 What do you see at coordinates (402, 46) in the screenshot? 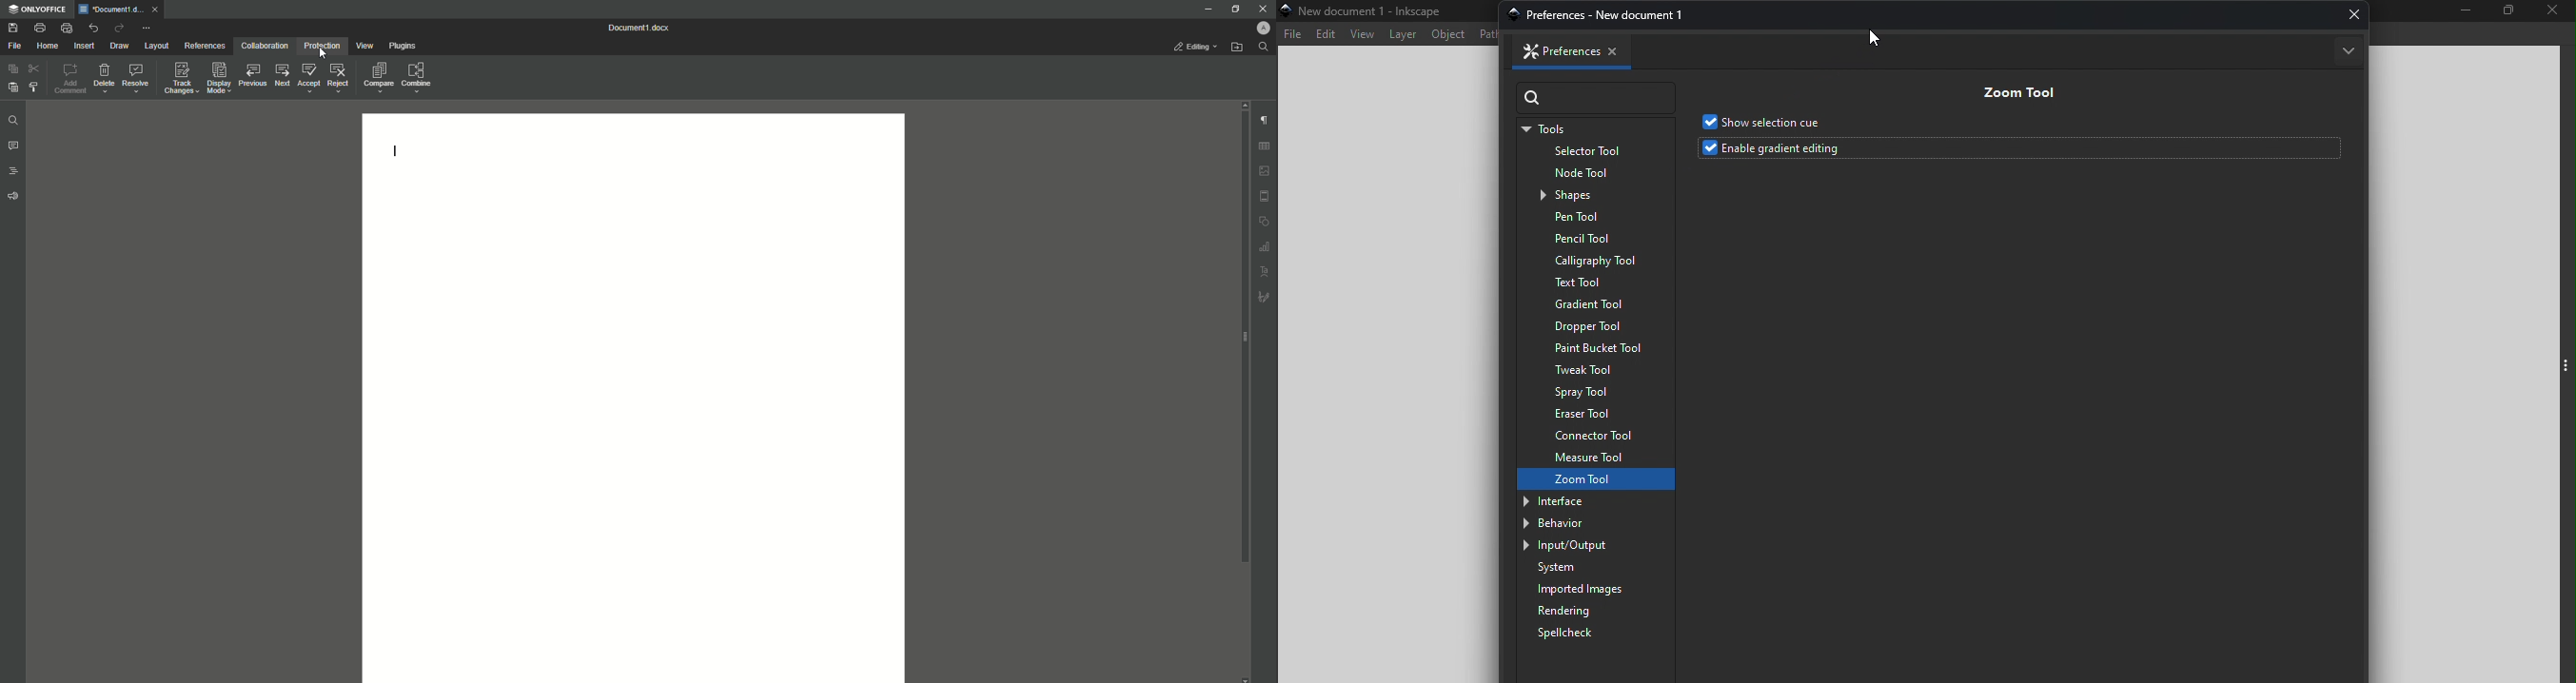
I see `Plugins` at bounding box center [402, 46].